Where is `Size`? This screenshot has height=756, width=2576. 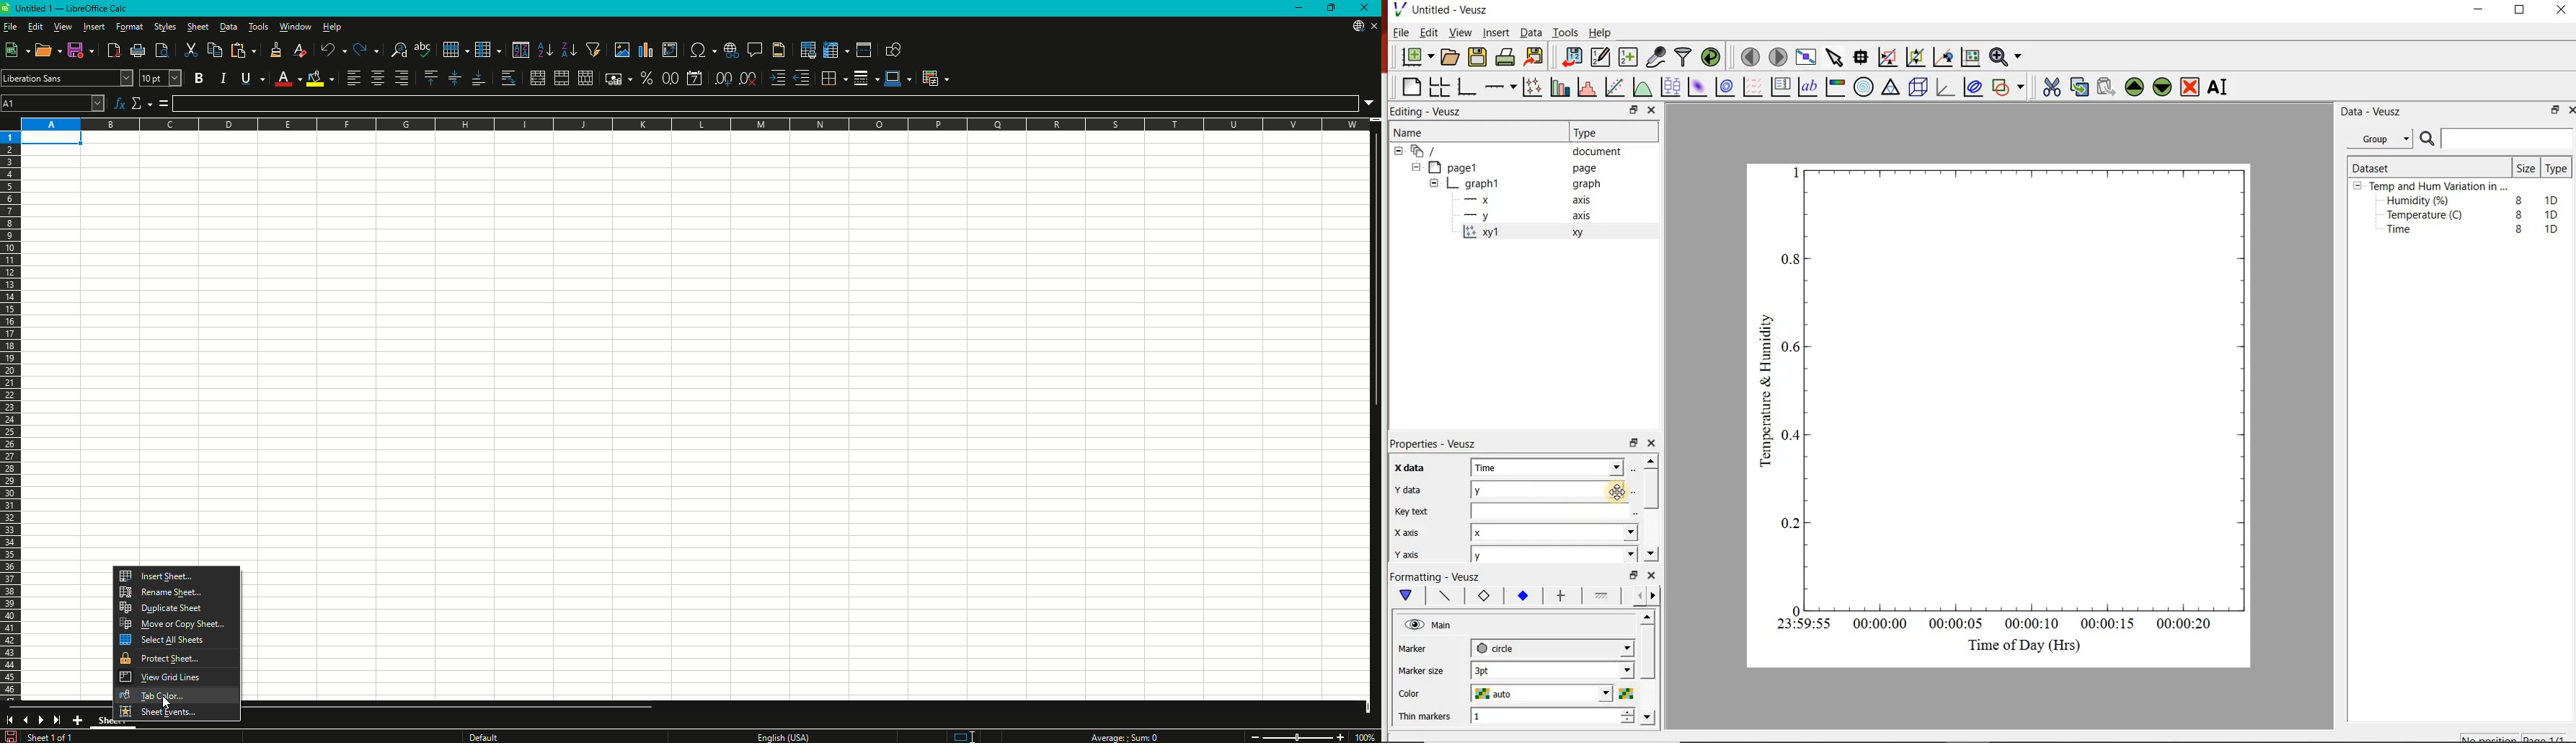 Size is located at coordinates (2525, 167).